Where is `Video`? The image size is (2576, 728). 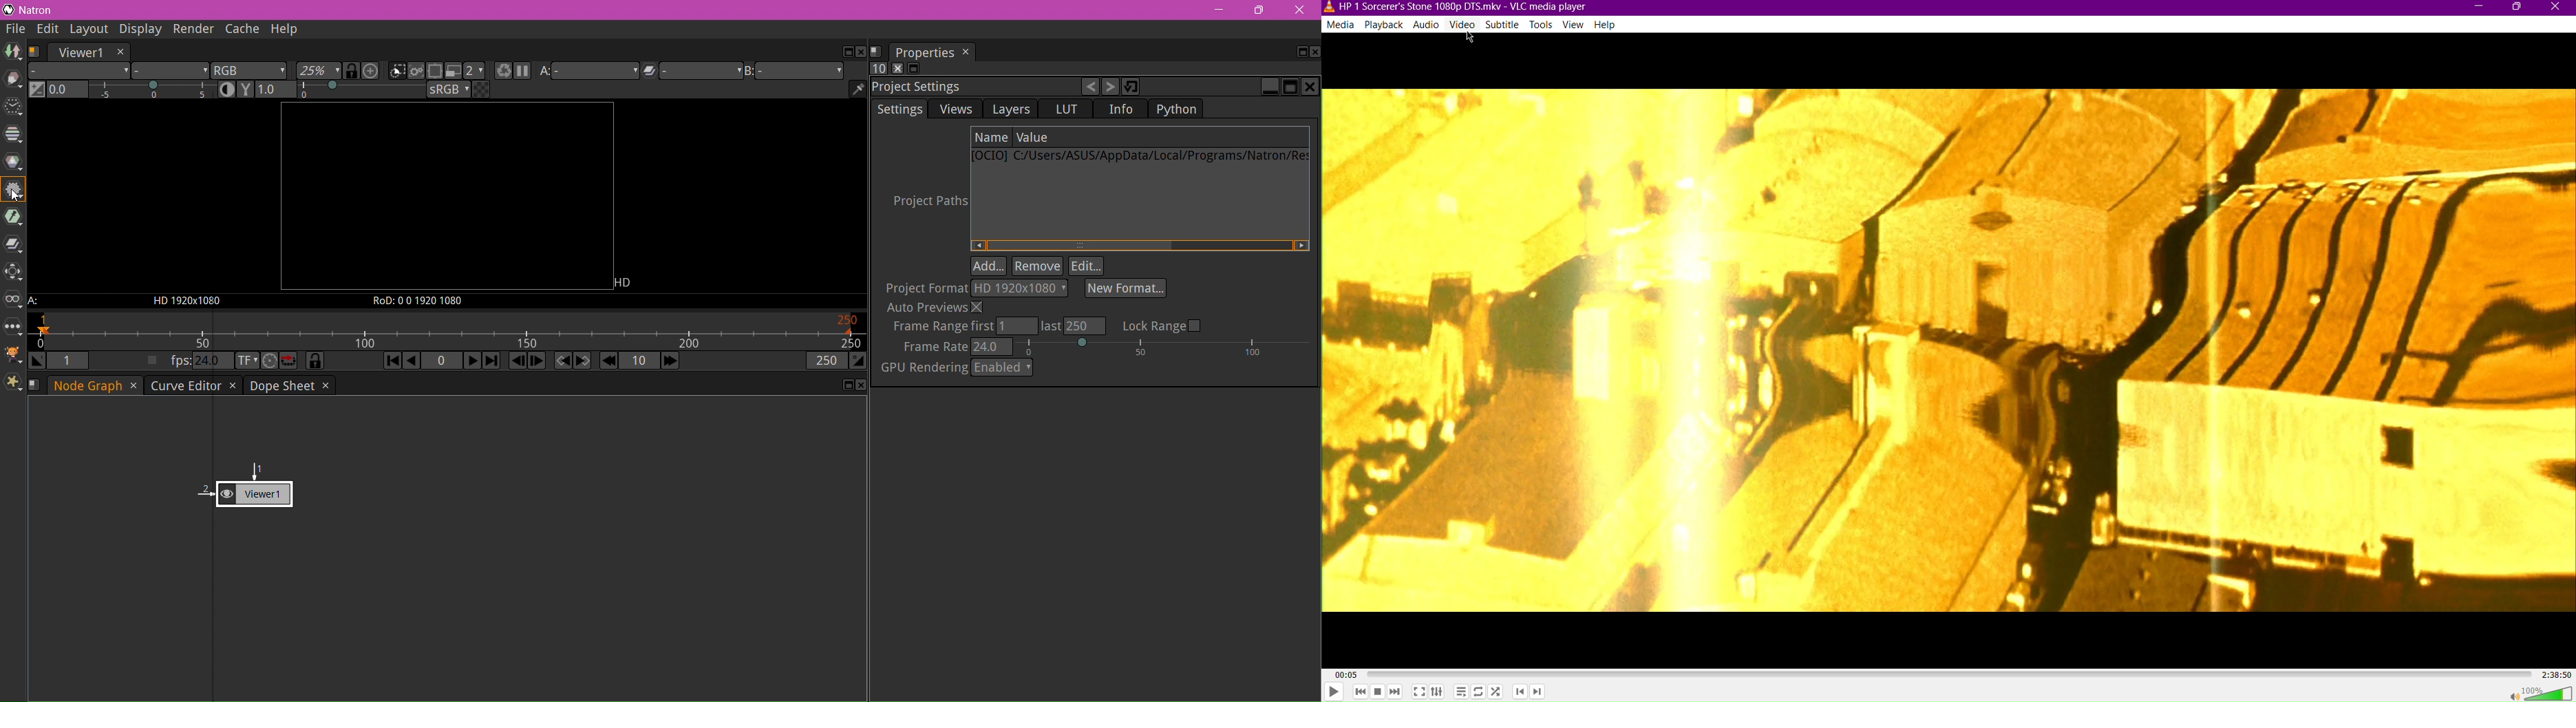
Video is located at coordinates (1463, 25).